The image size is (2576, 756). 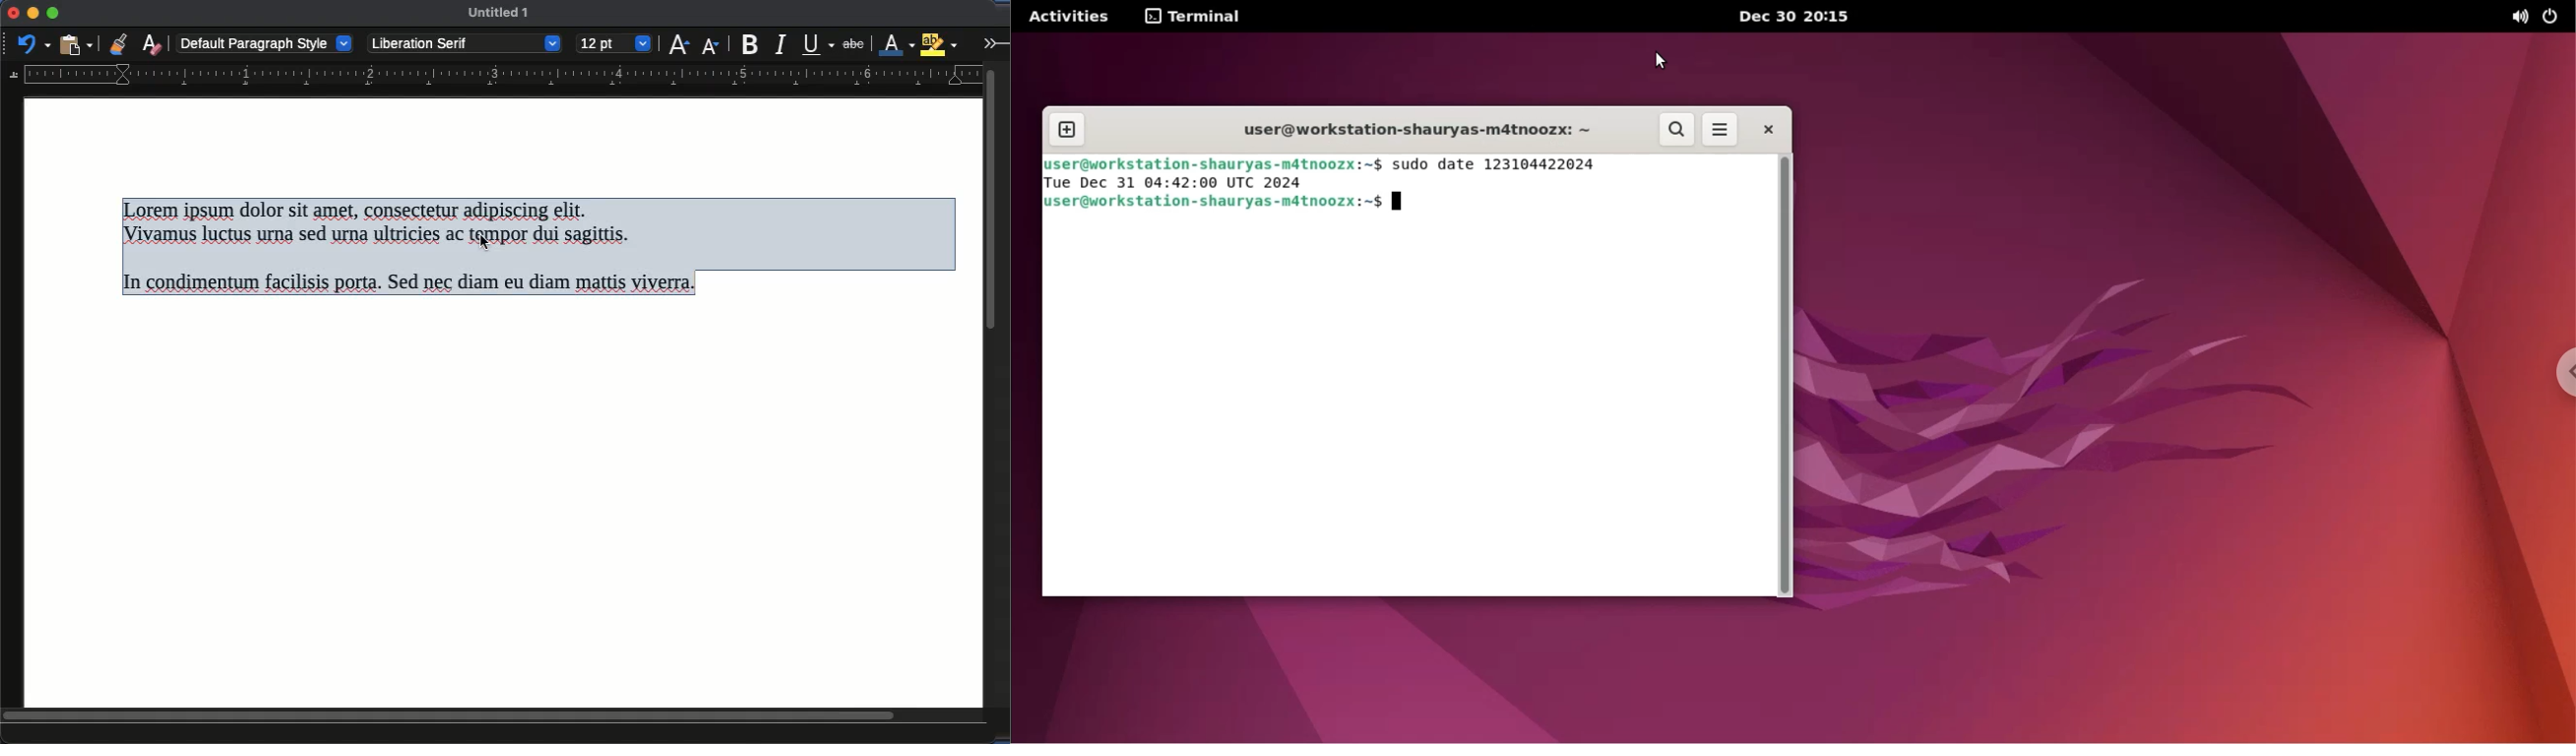 I want to click on close, so click(x=12, y=14).